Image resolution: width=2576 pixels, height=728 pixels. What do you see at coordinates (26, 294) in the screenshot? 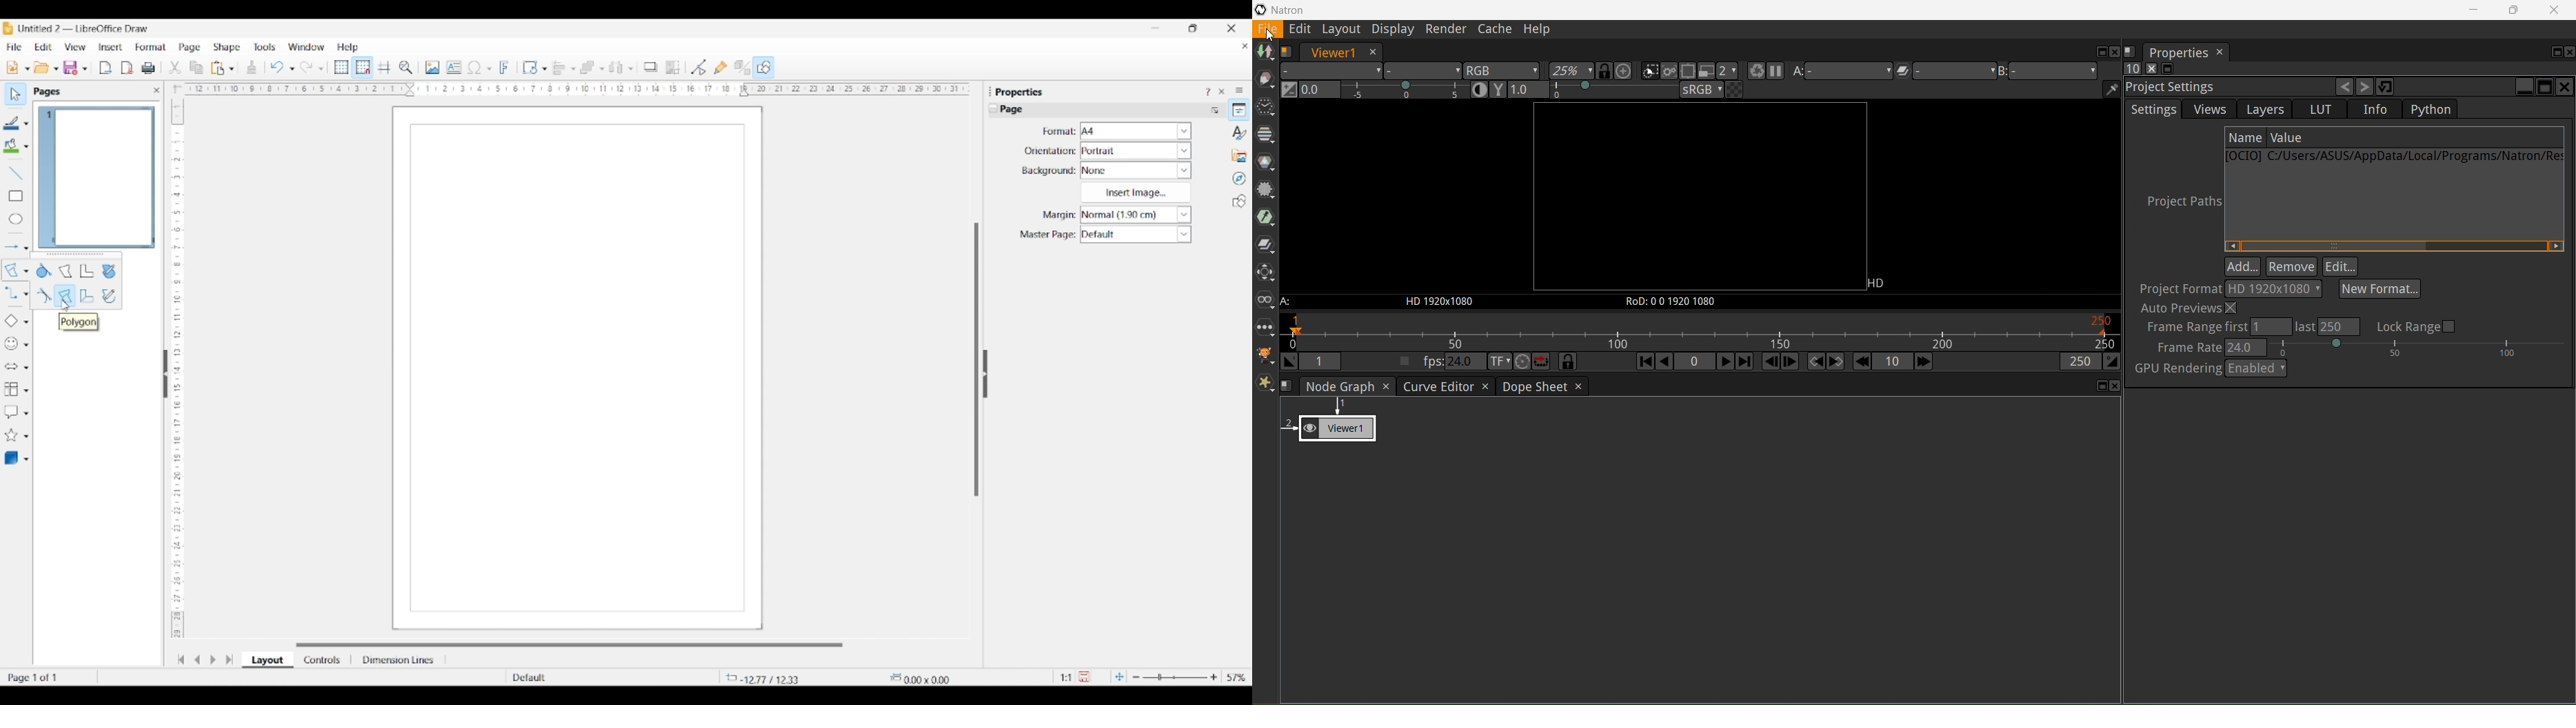
I see `Connector options` at bounding box center [26, 294].